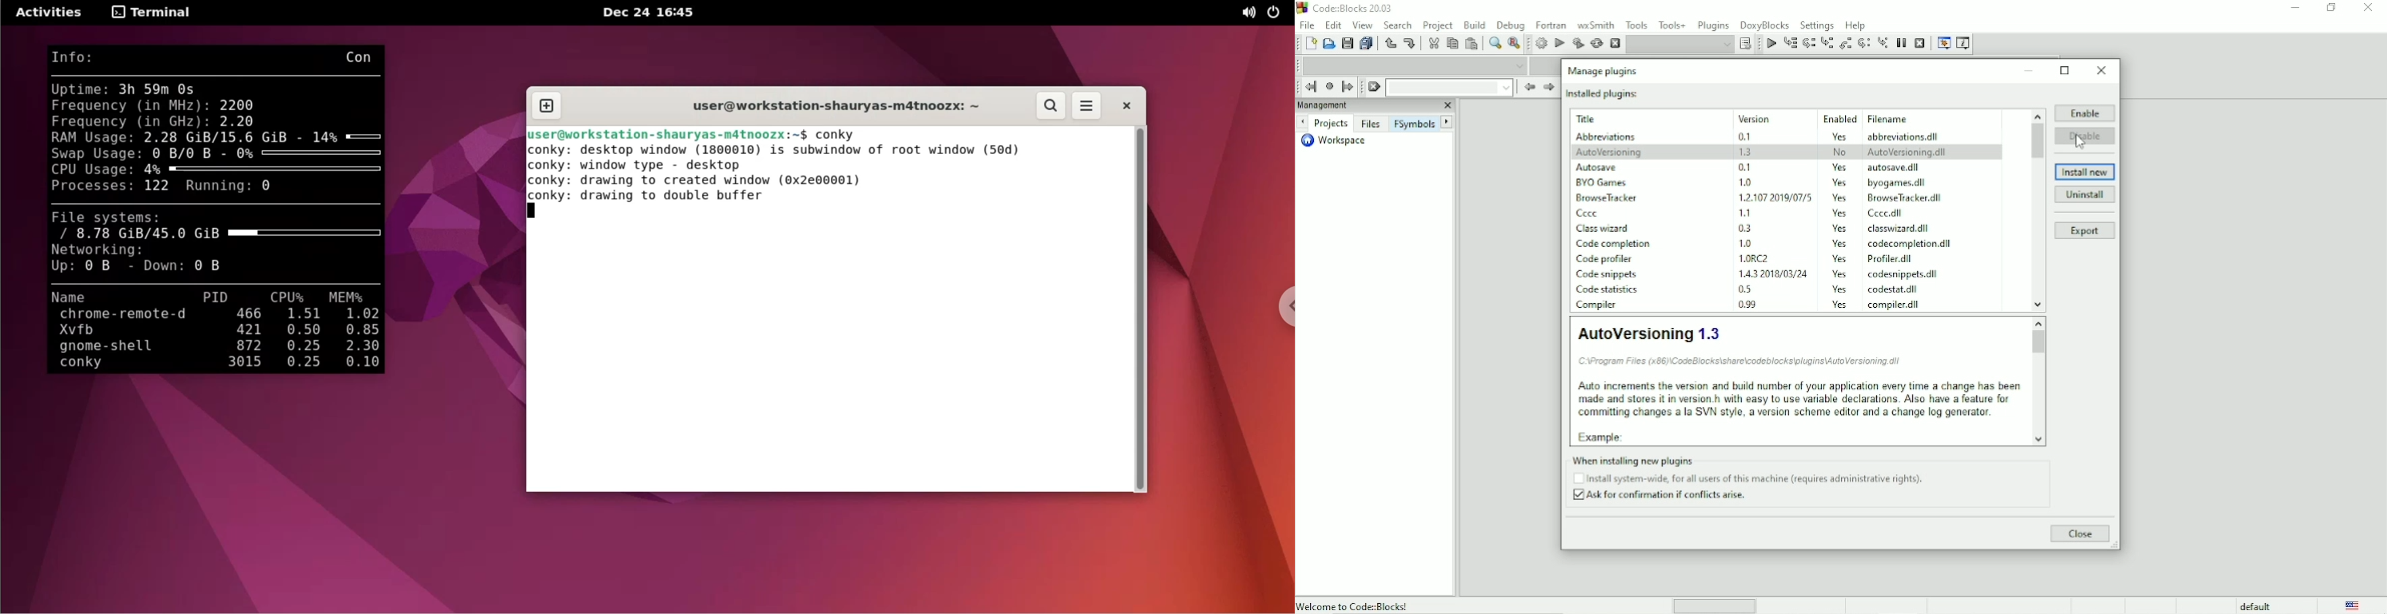 The image size is (2408, 616). What do you see at coordinates (2040, 384) in the screenshot?
I see `Vertical scrollbar` at bounding box center [2040, 384].